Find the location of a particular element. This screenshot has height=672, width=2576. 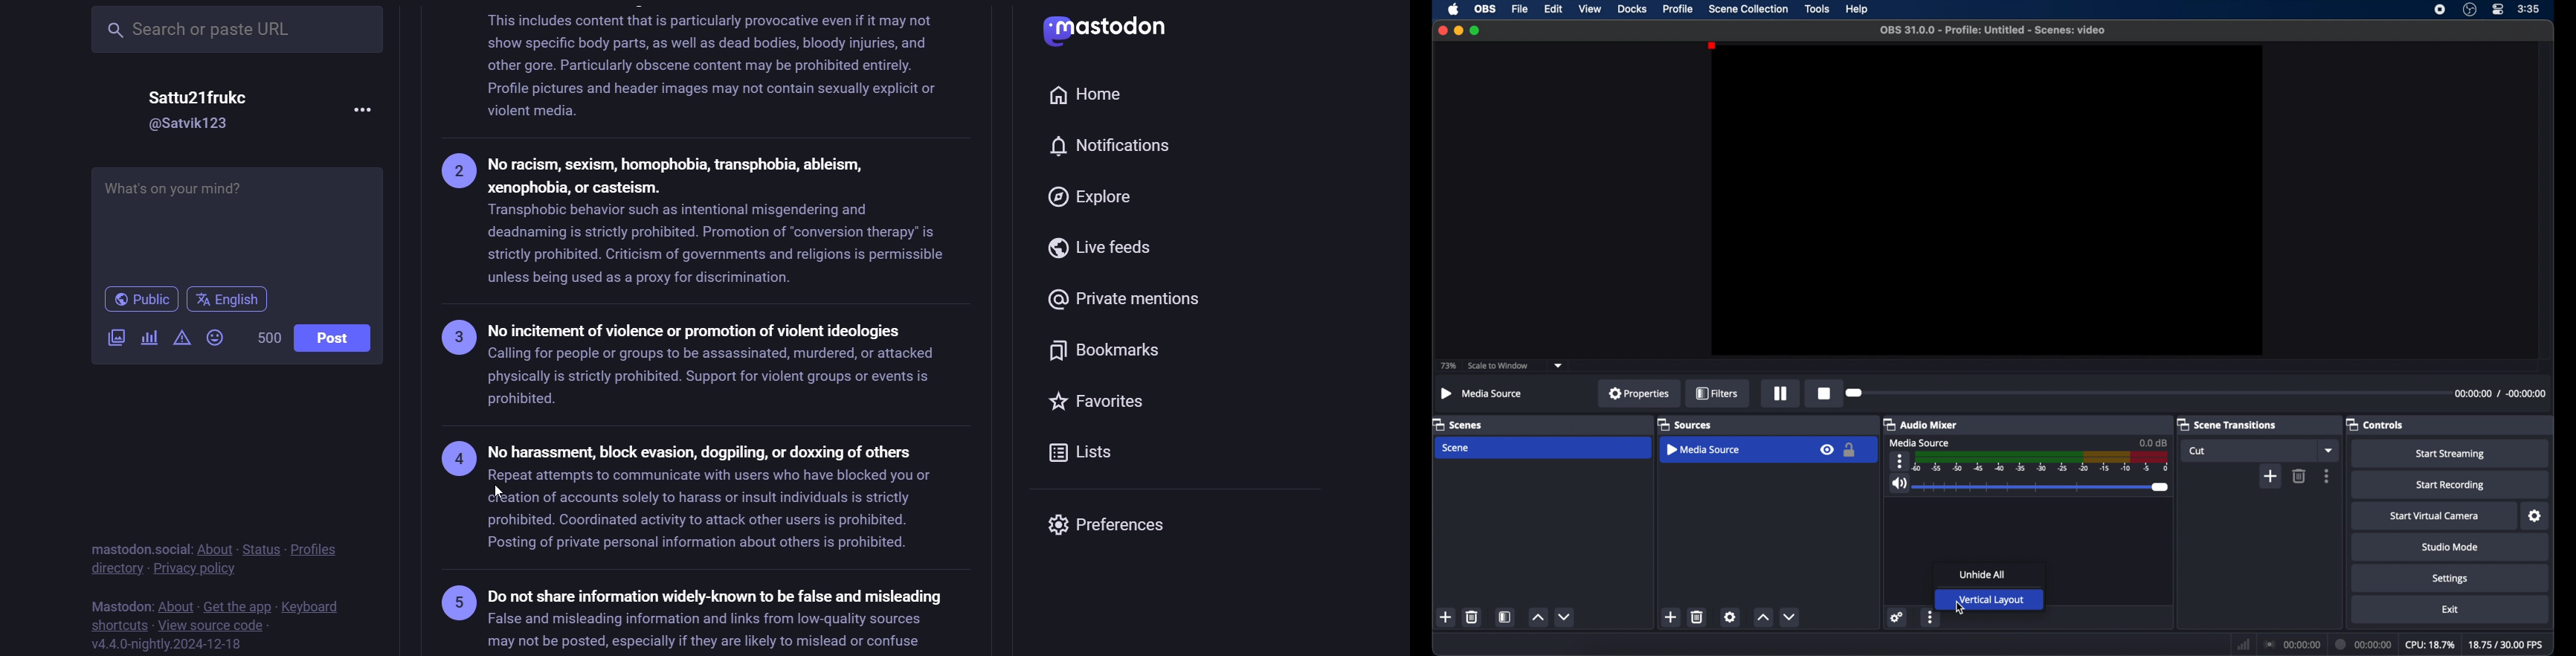

scenes is located at coordinates (1457, 424).